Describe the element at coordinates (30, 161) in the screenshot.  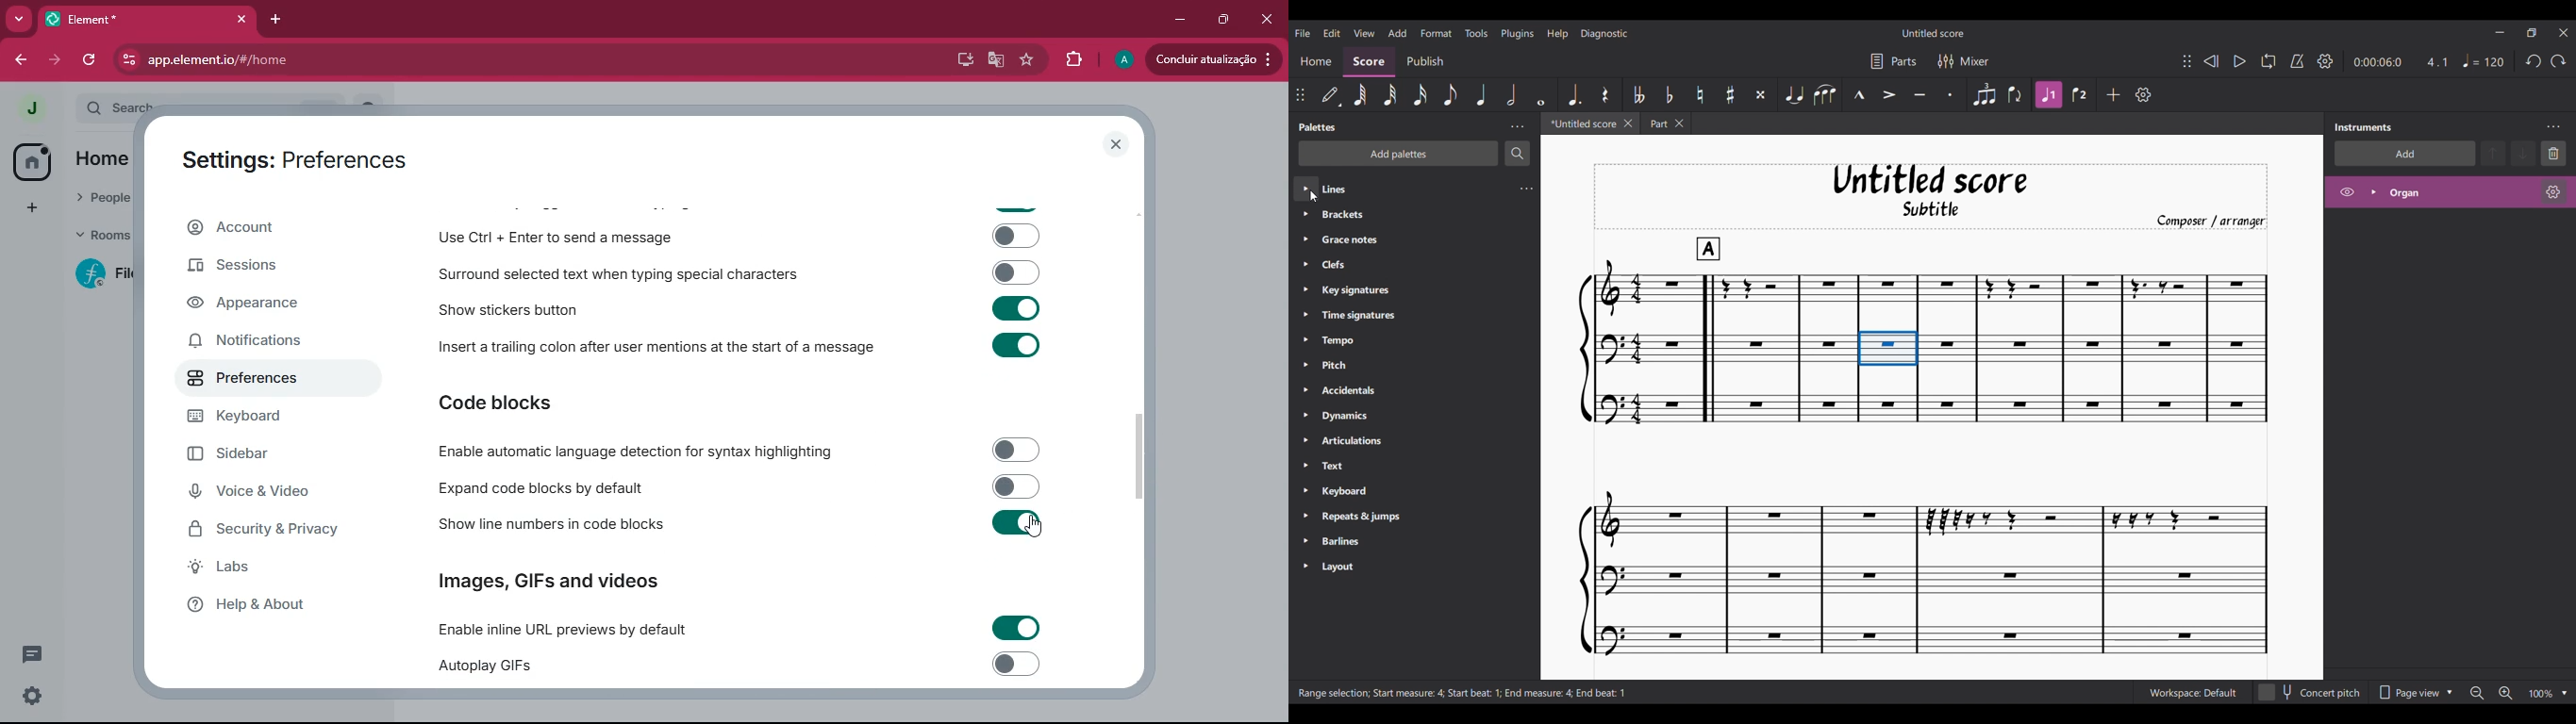
I see `home` at that location.